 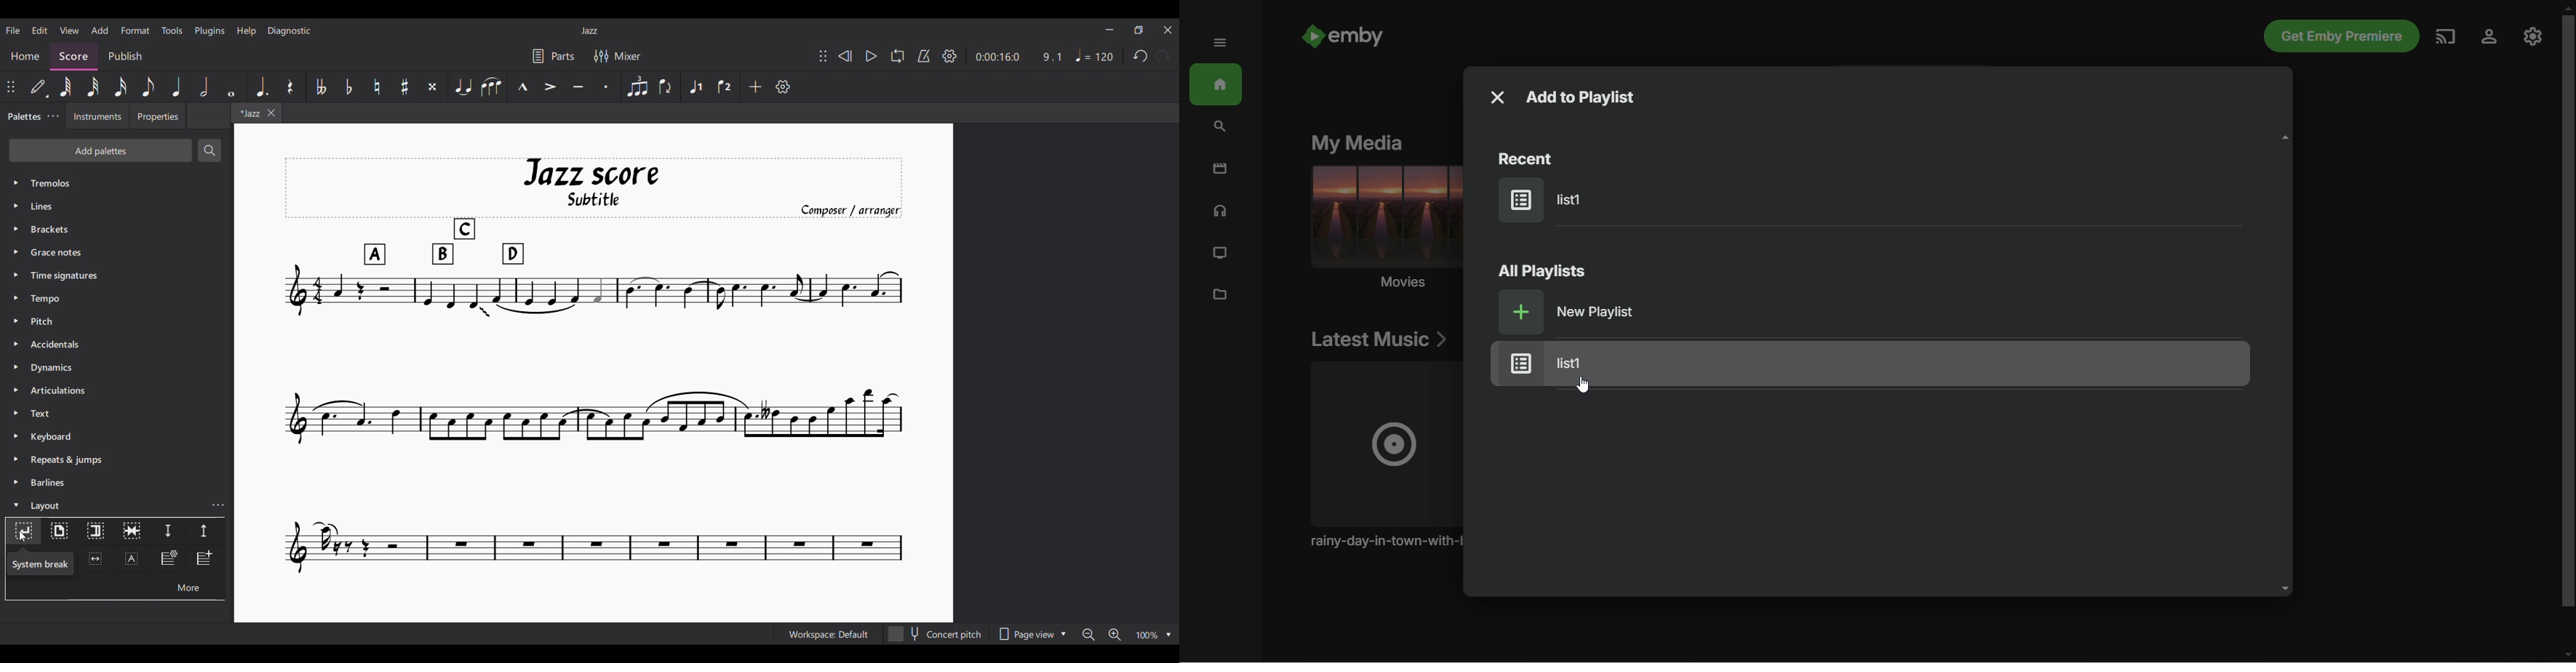 What do you see at coordinates (13, 31) in the screenshot?
I see `File menu ` at bounding box center [13, 31].